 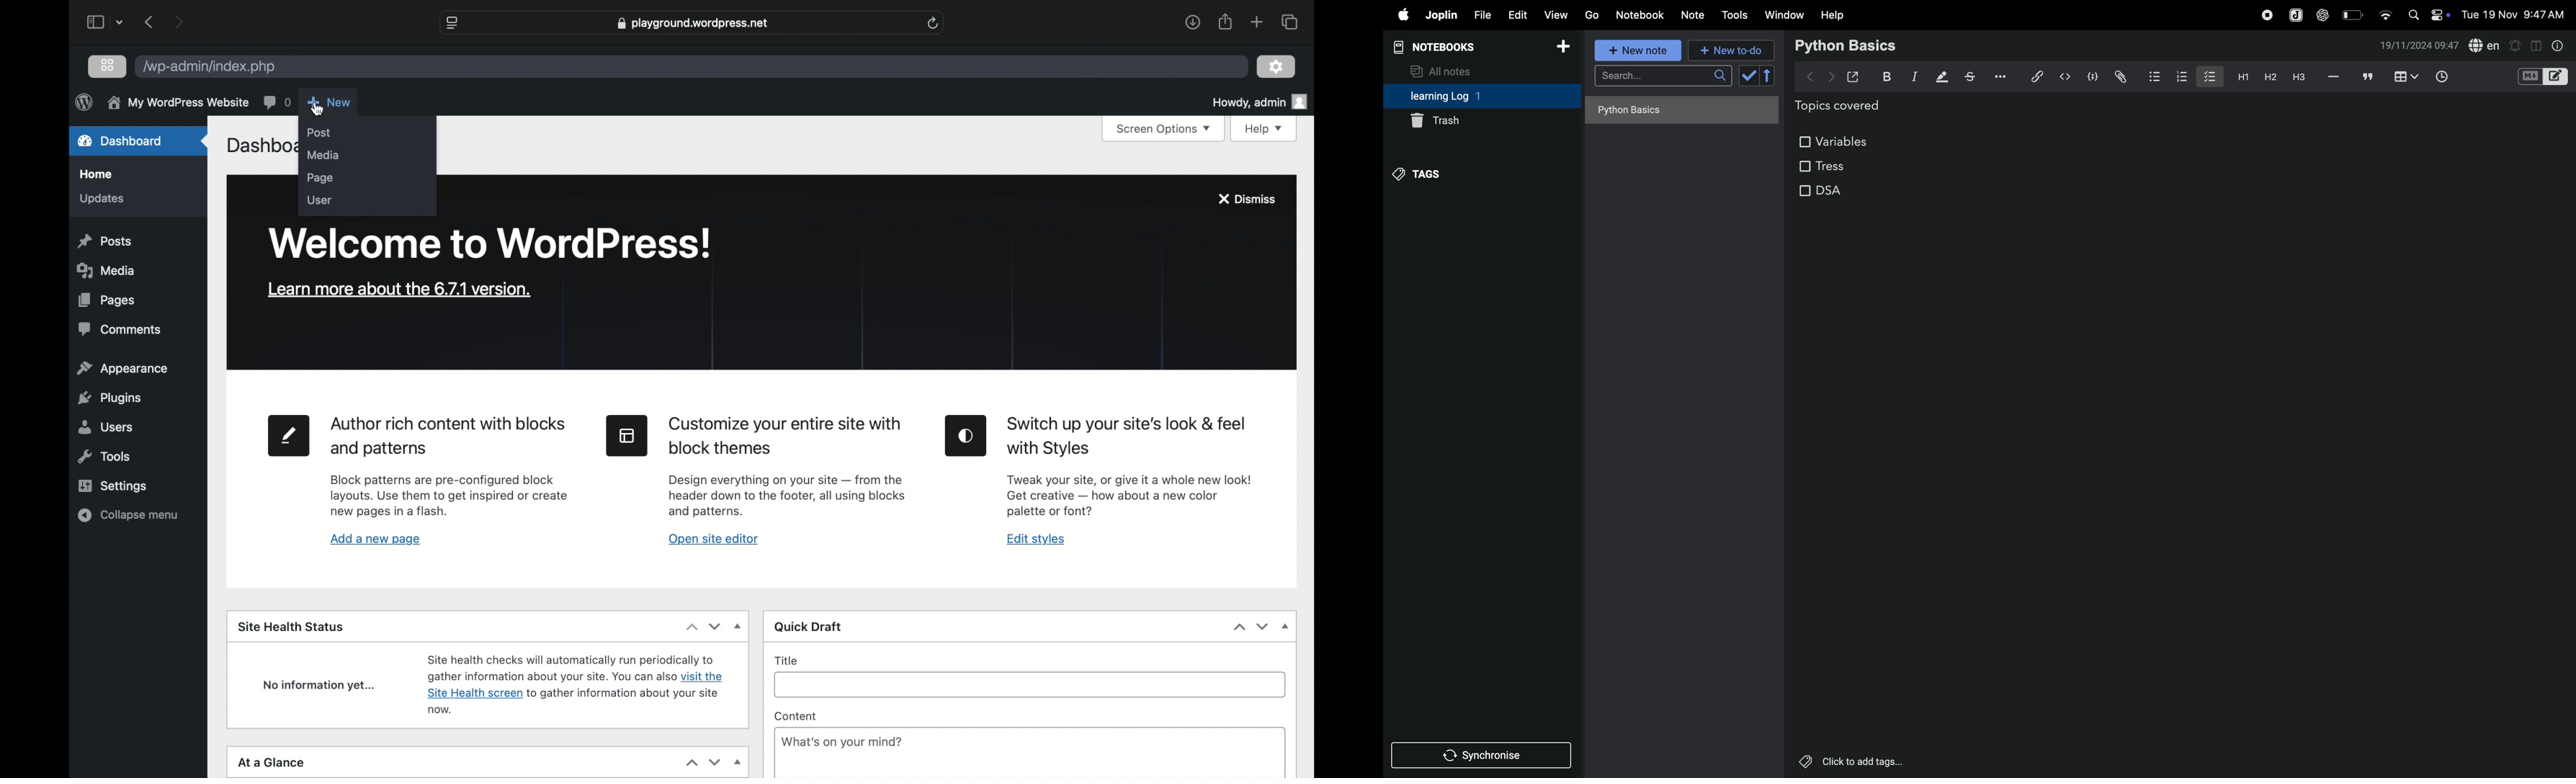 What do you see at coordinates (1641, 14) in the screenshot?
I see `notebook` at bounding box center [1641, 14].